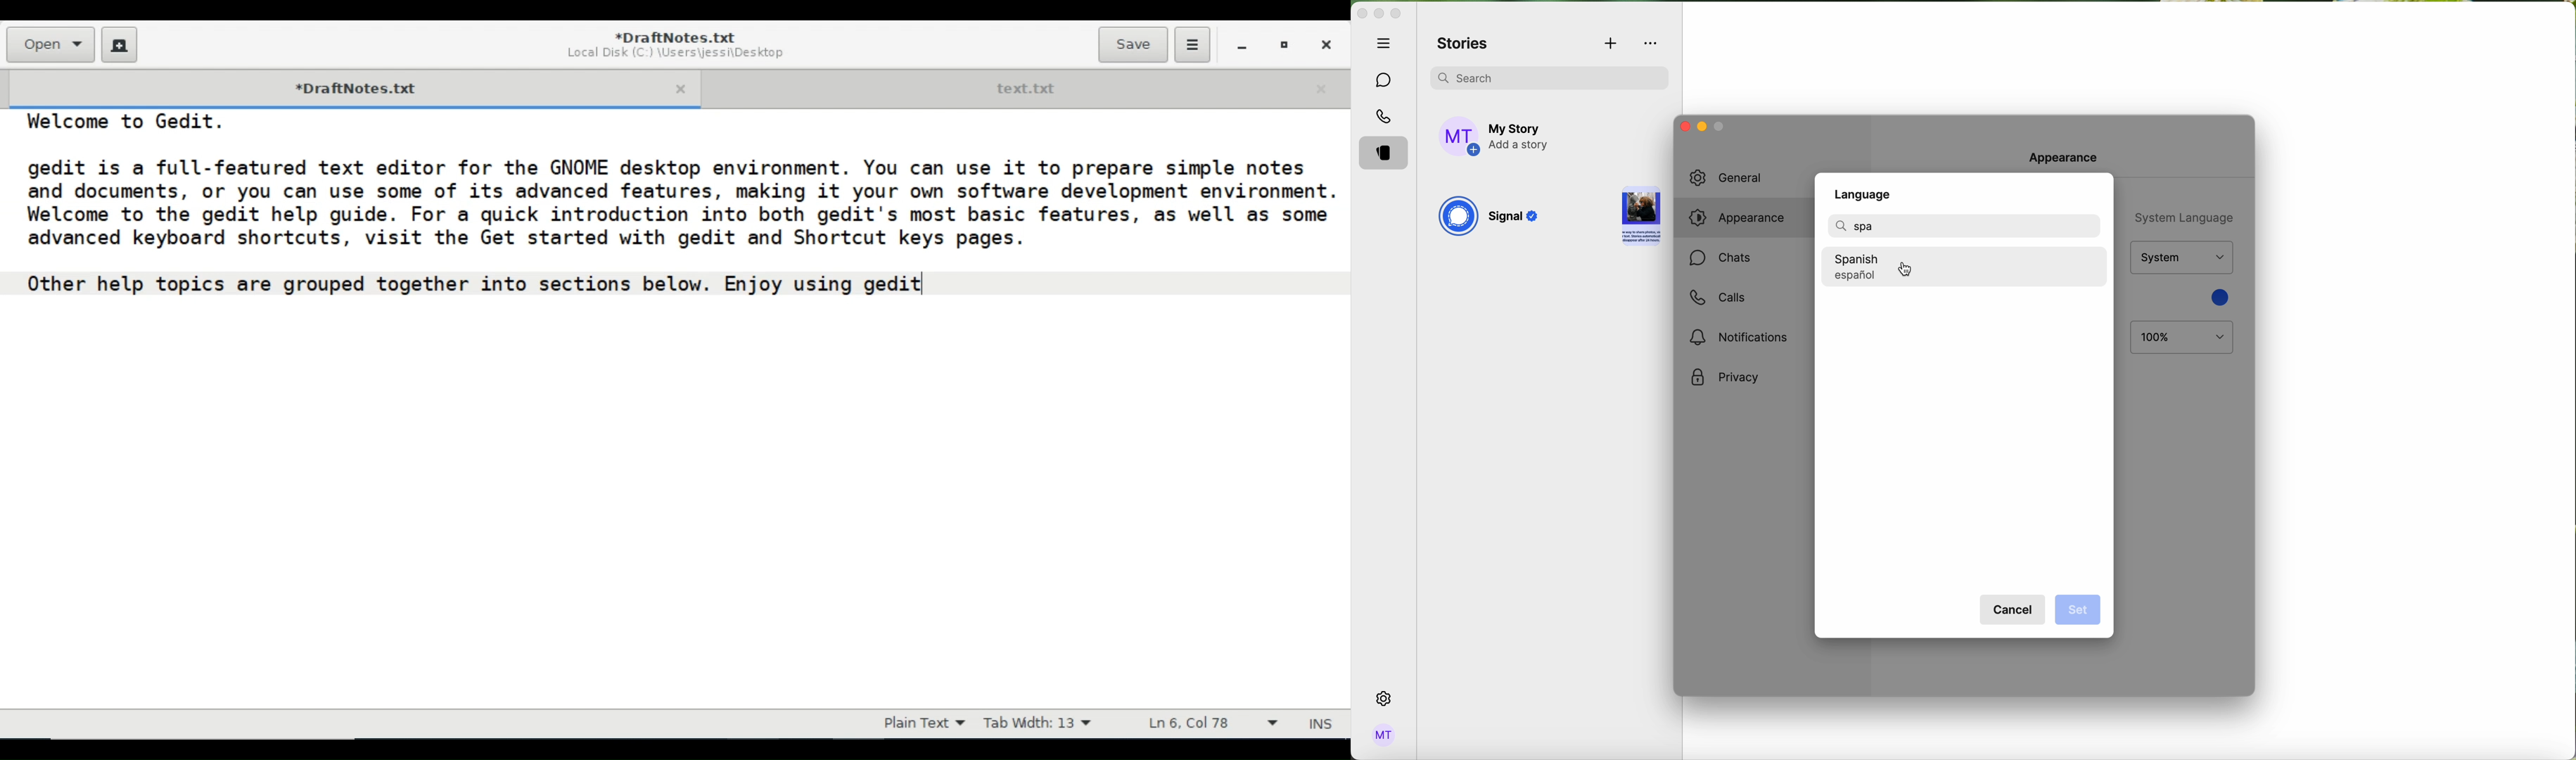  I want to click on close window, so click(1683, 125).